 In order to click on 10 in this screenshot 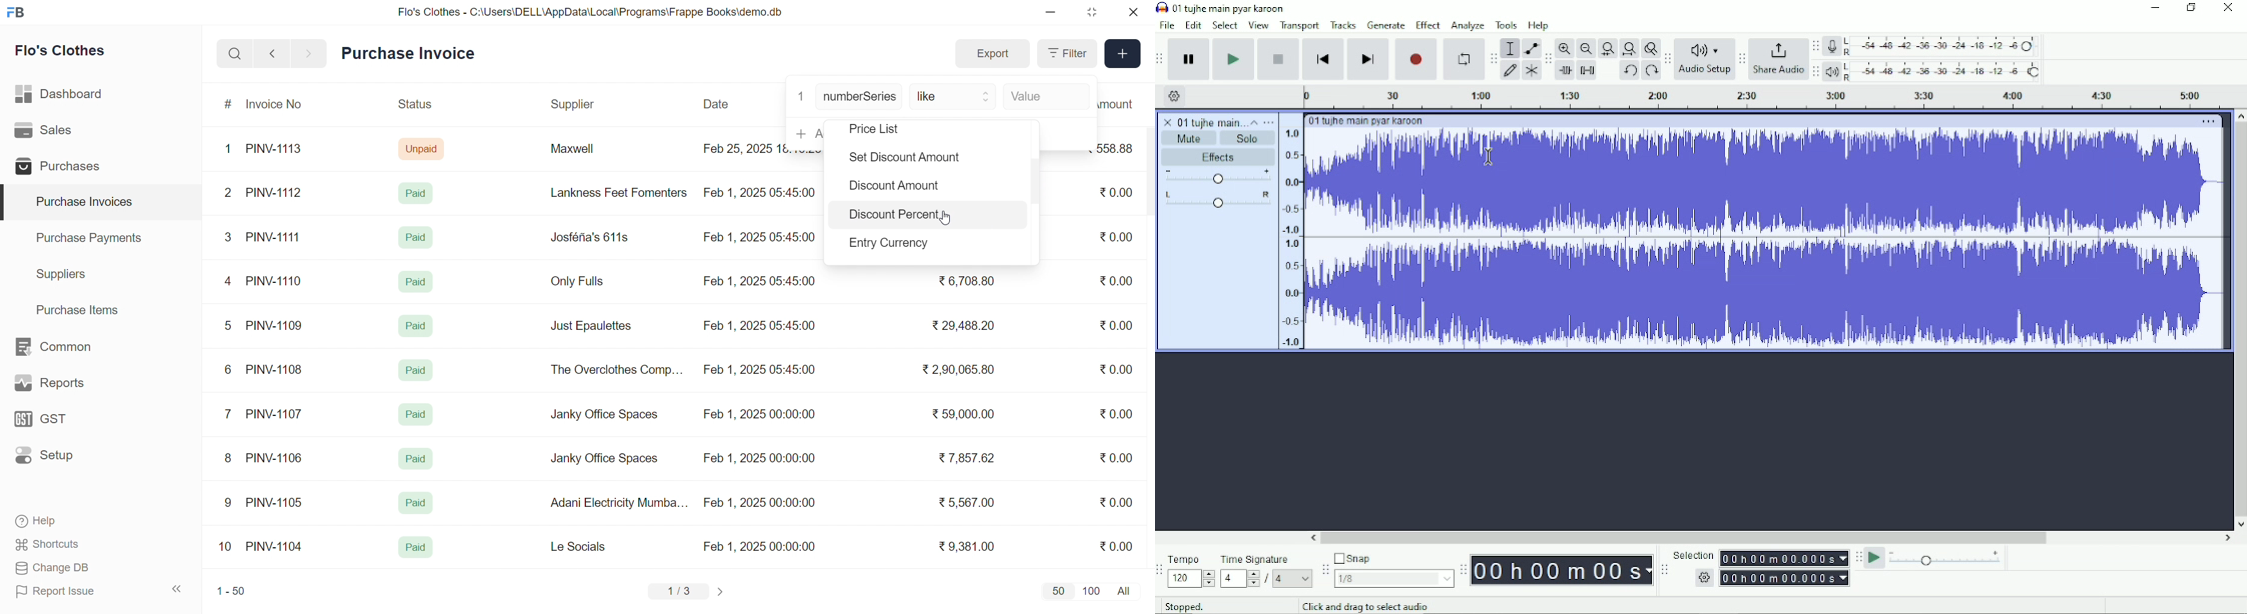, I will do `click(228, 548)`.